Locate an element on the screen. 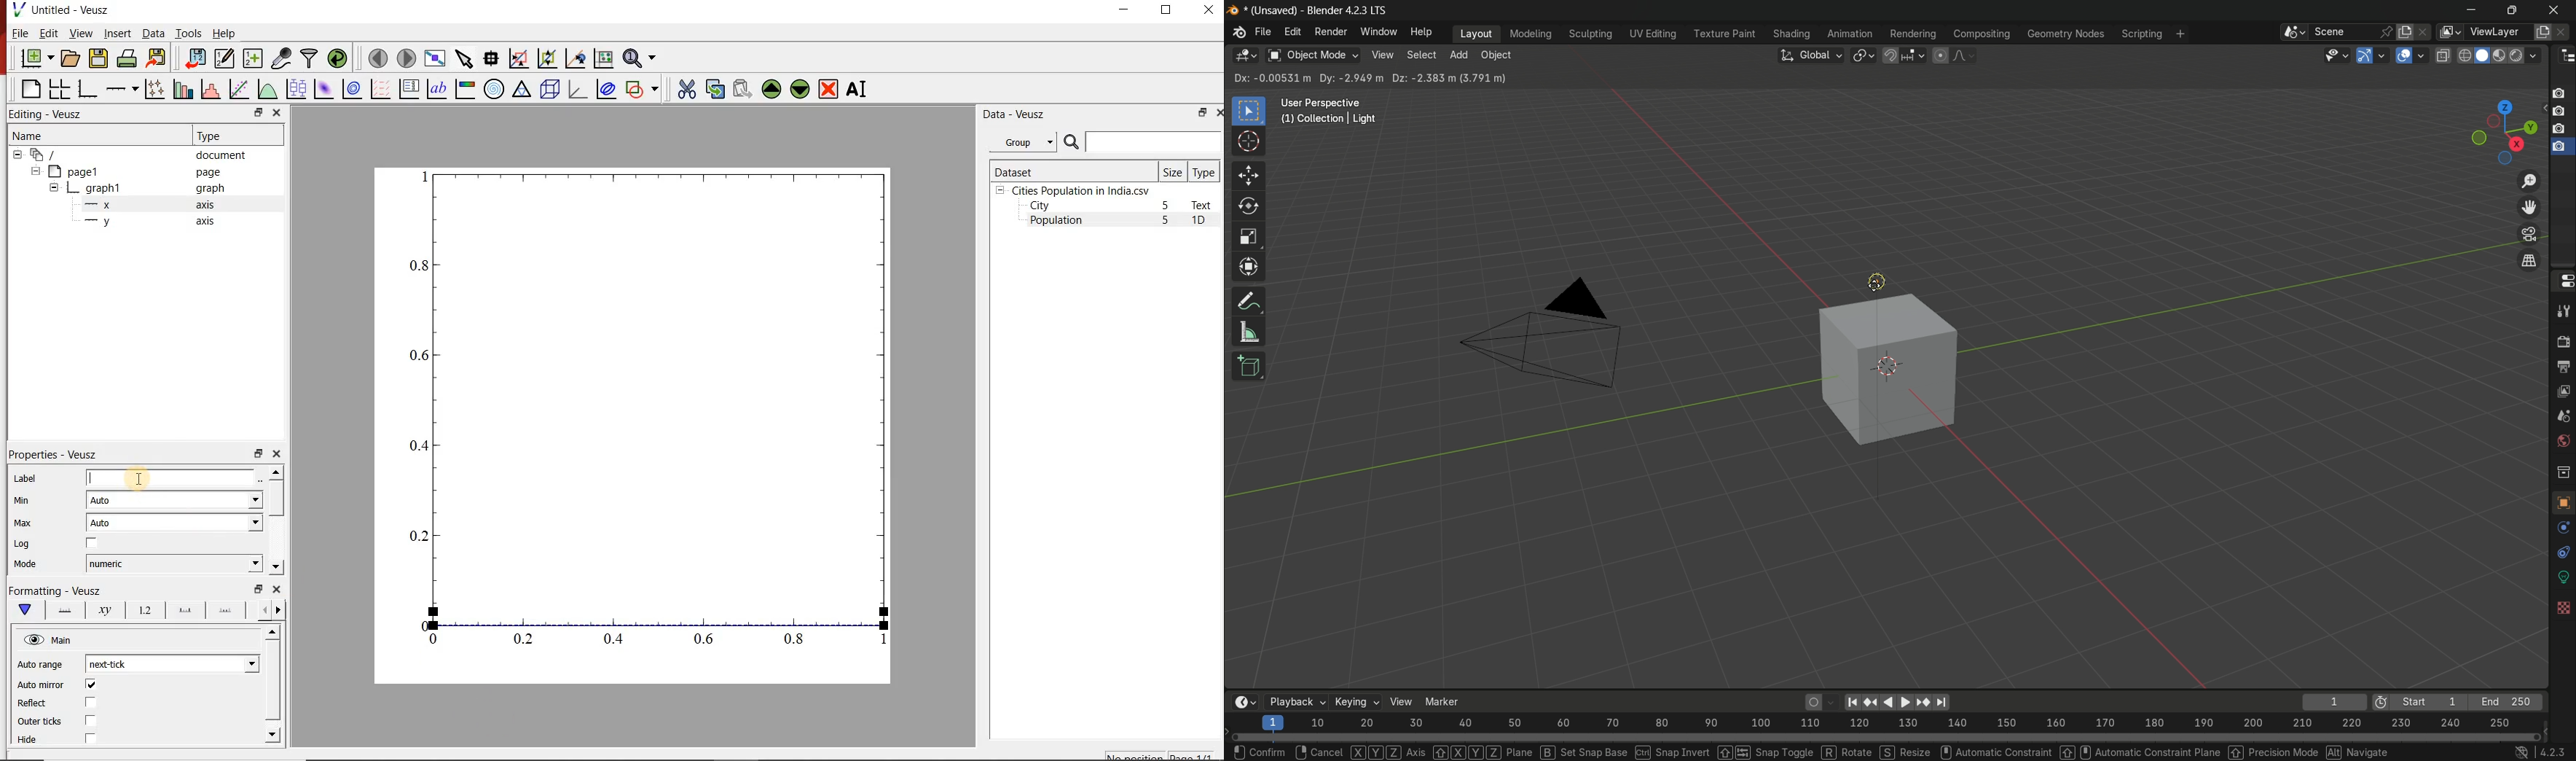 This screenshot has width=2576, height=784. x axis is located at coordinates (152, 205).